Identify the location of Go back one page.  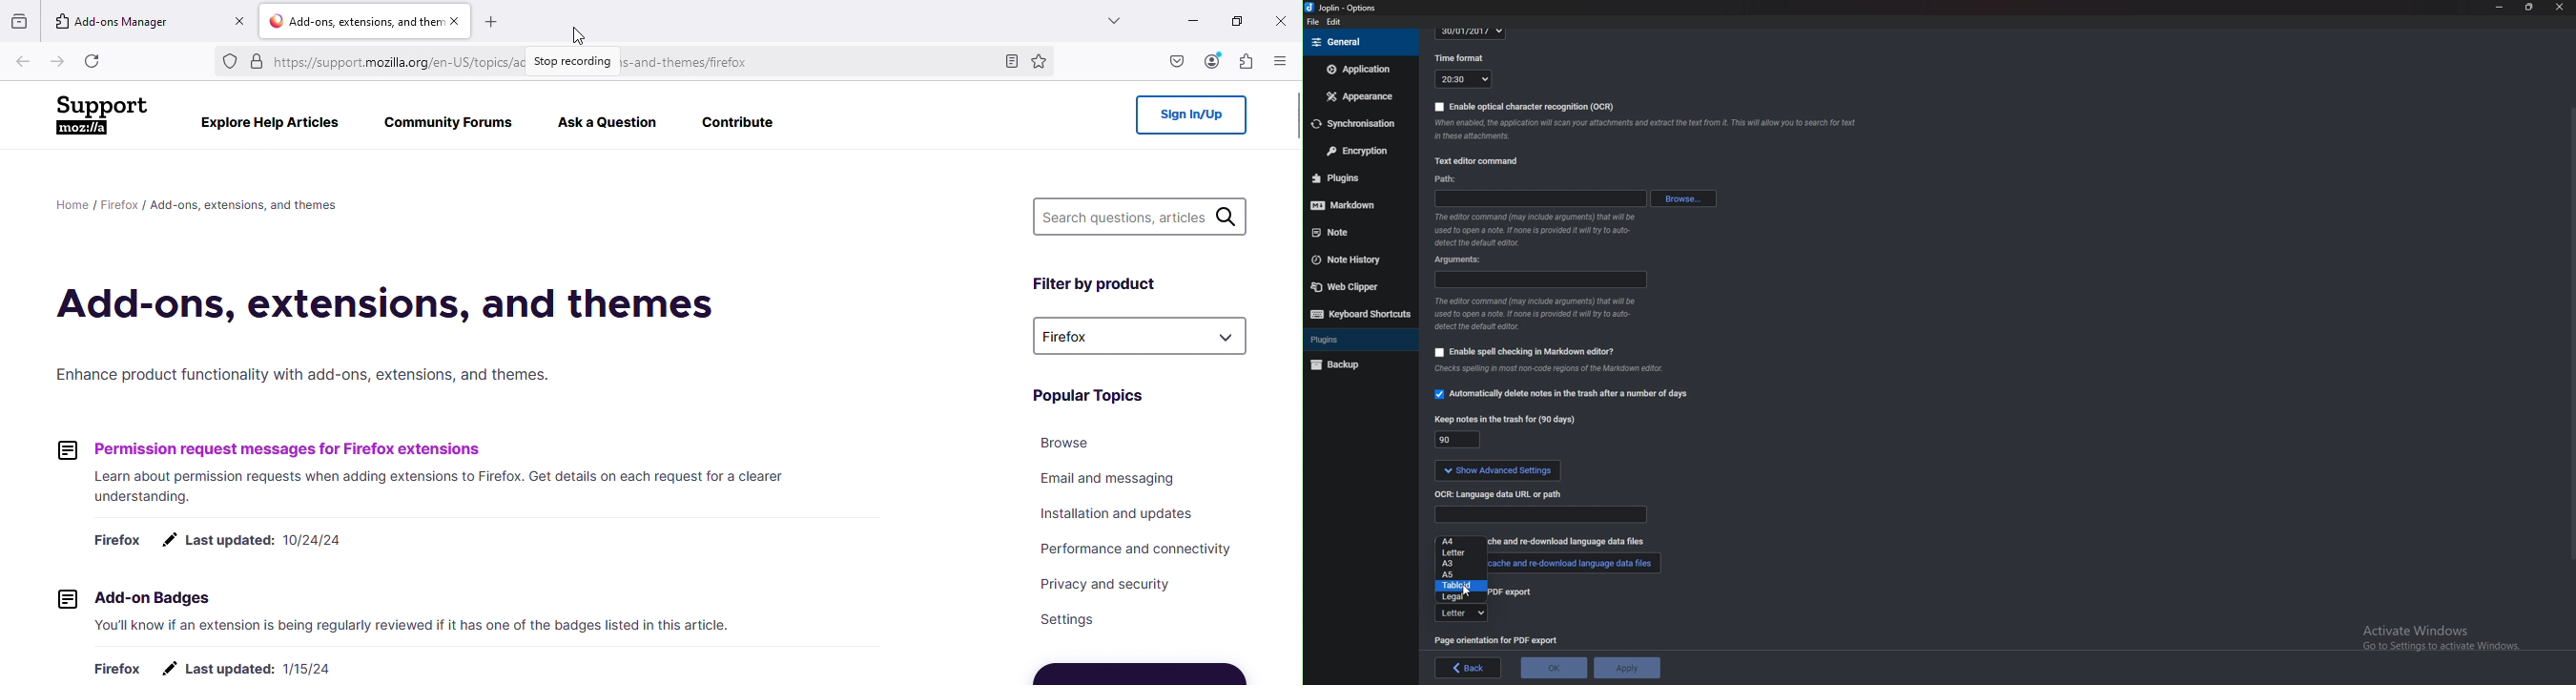
(25, 60).